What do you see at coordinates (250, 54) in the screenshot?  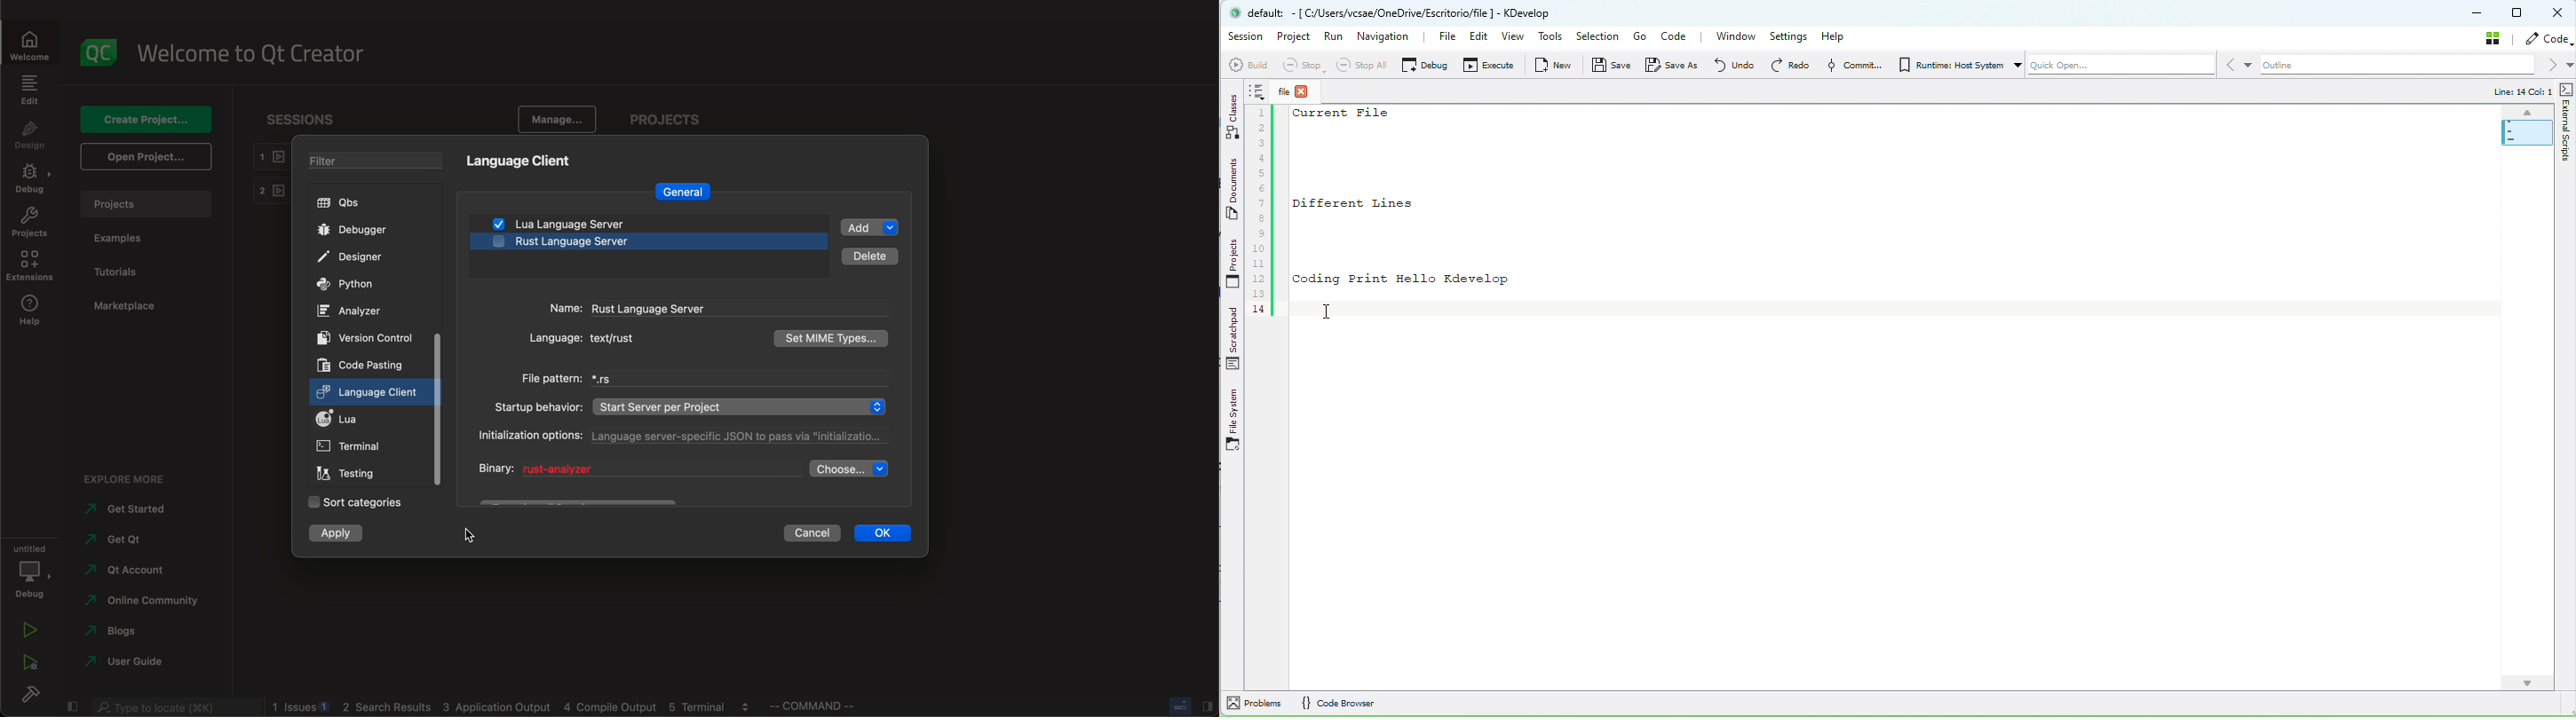 I see `welcome` at bounding box center [250, 54].